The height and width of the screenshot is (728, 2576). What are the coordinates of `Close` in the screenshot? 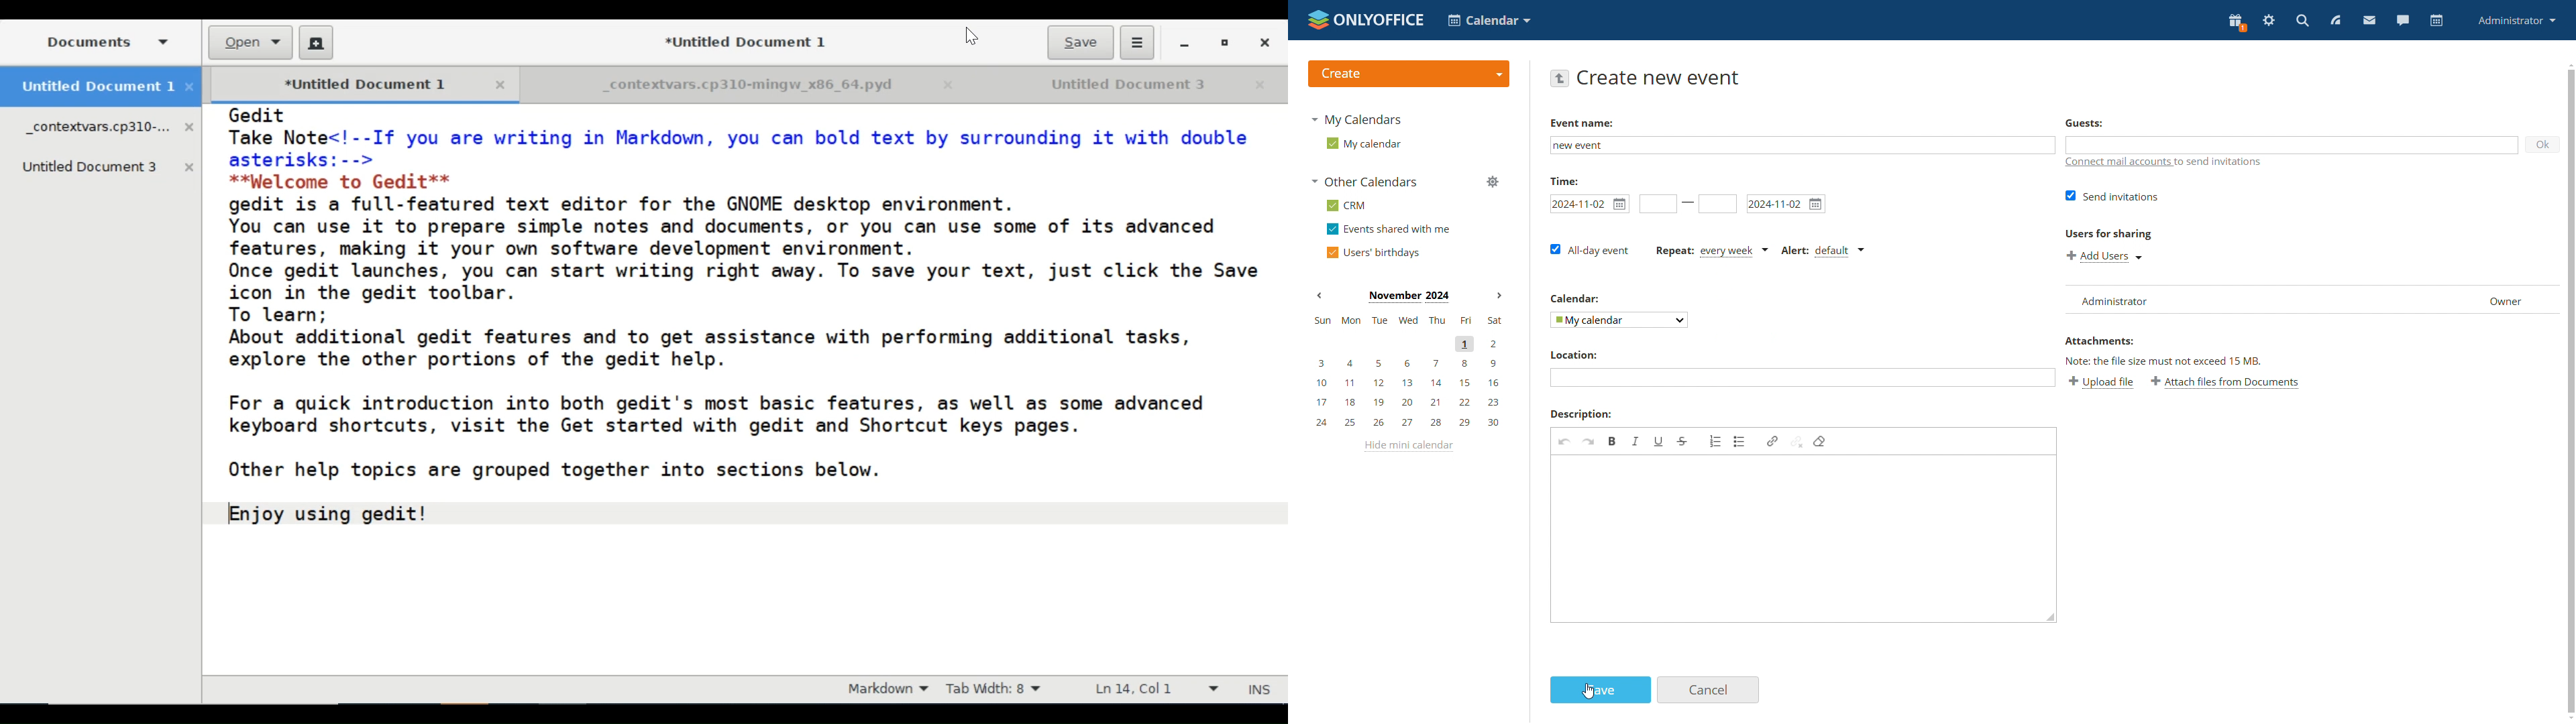 It's located at (497, 85).